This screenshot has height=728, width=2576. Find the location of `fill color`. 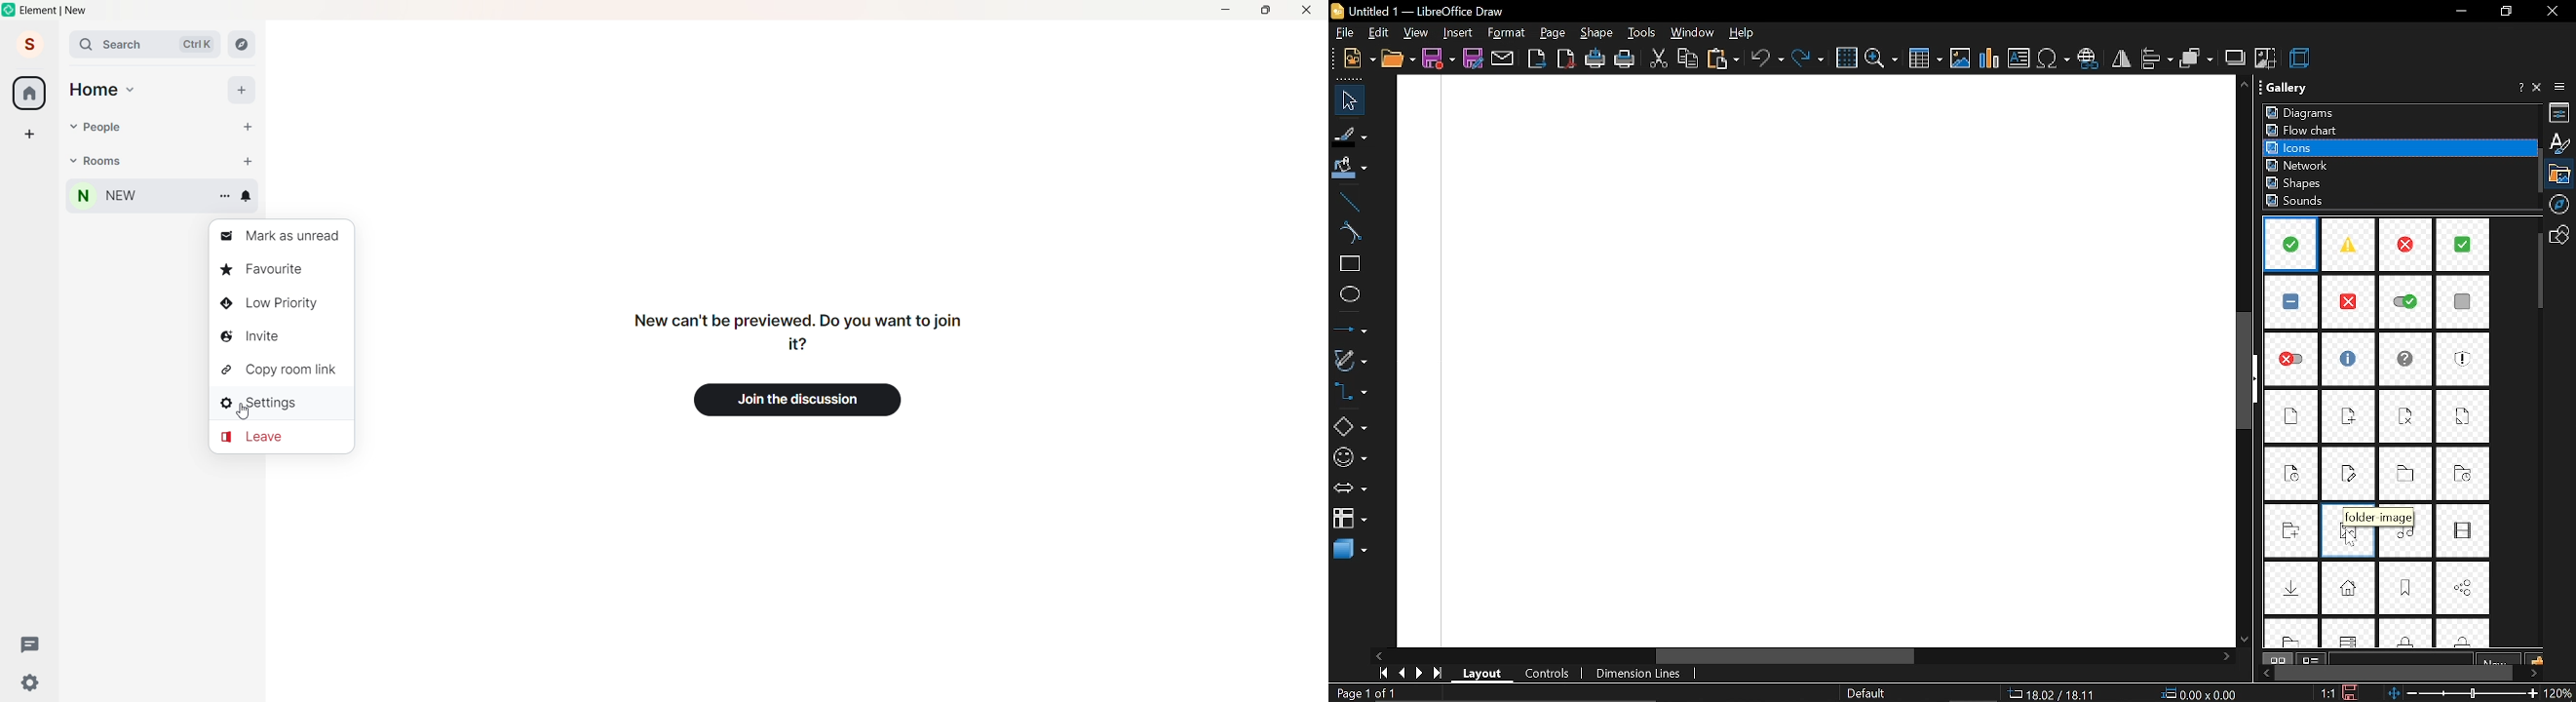

fill color is located at coordinates (1347, 169).